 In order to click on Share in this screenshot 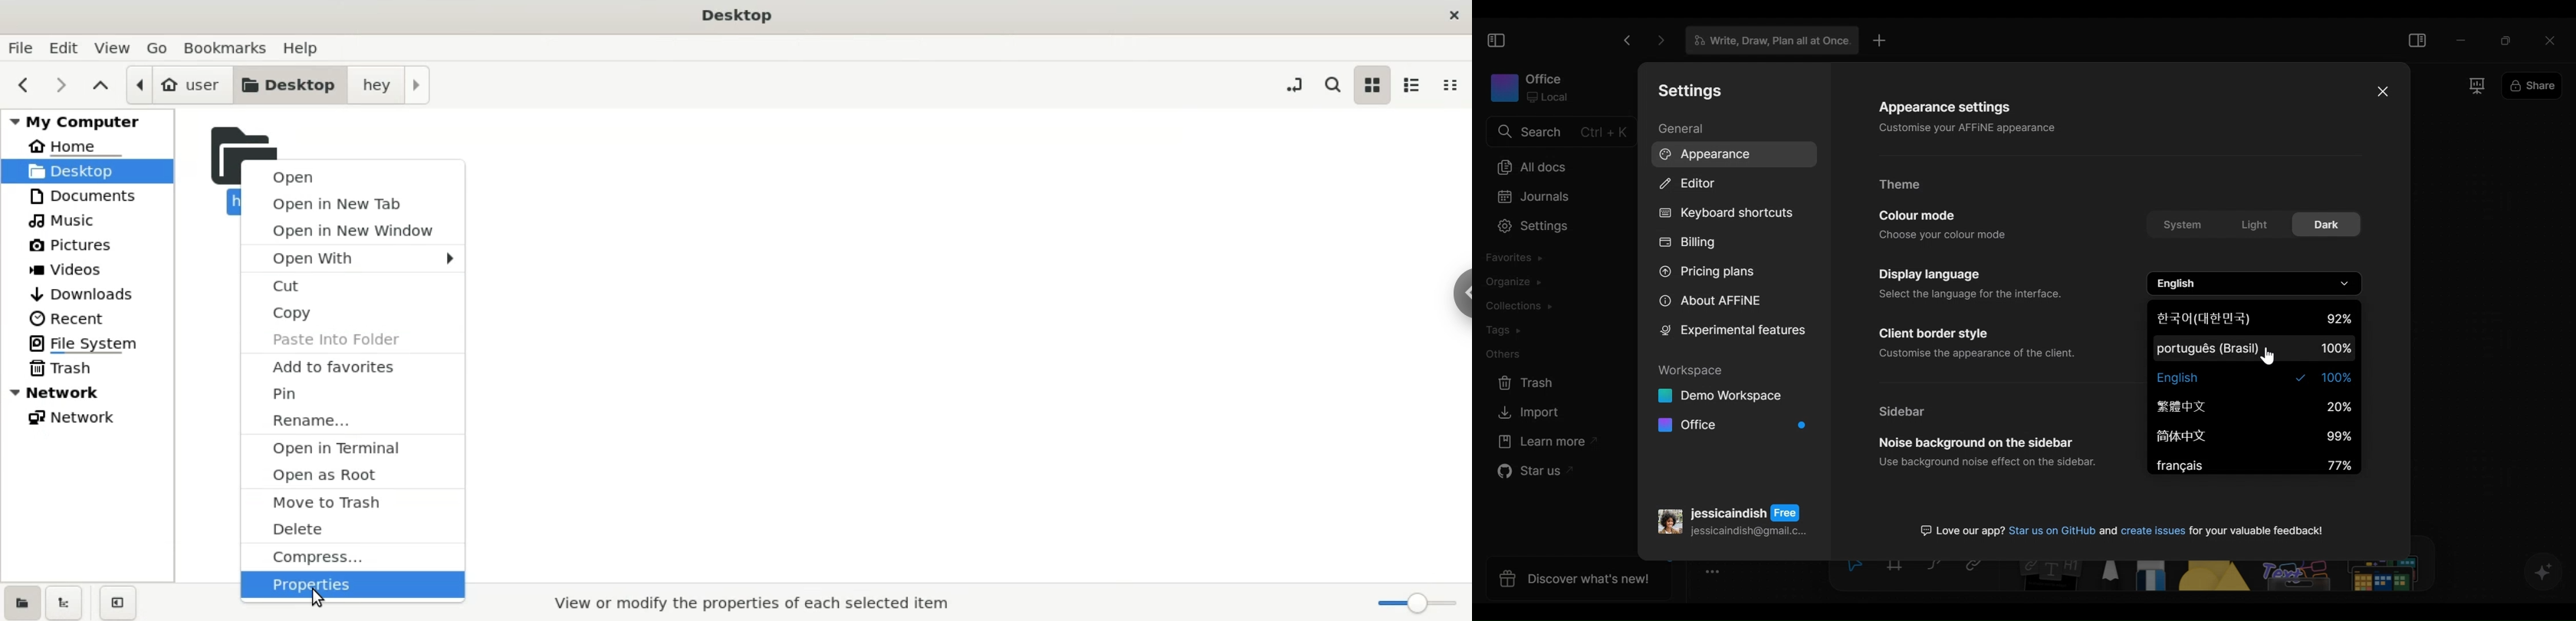, I will do `click(2531, 87)`.